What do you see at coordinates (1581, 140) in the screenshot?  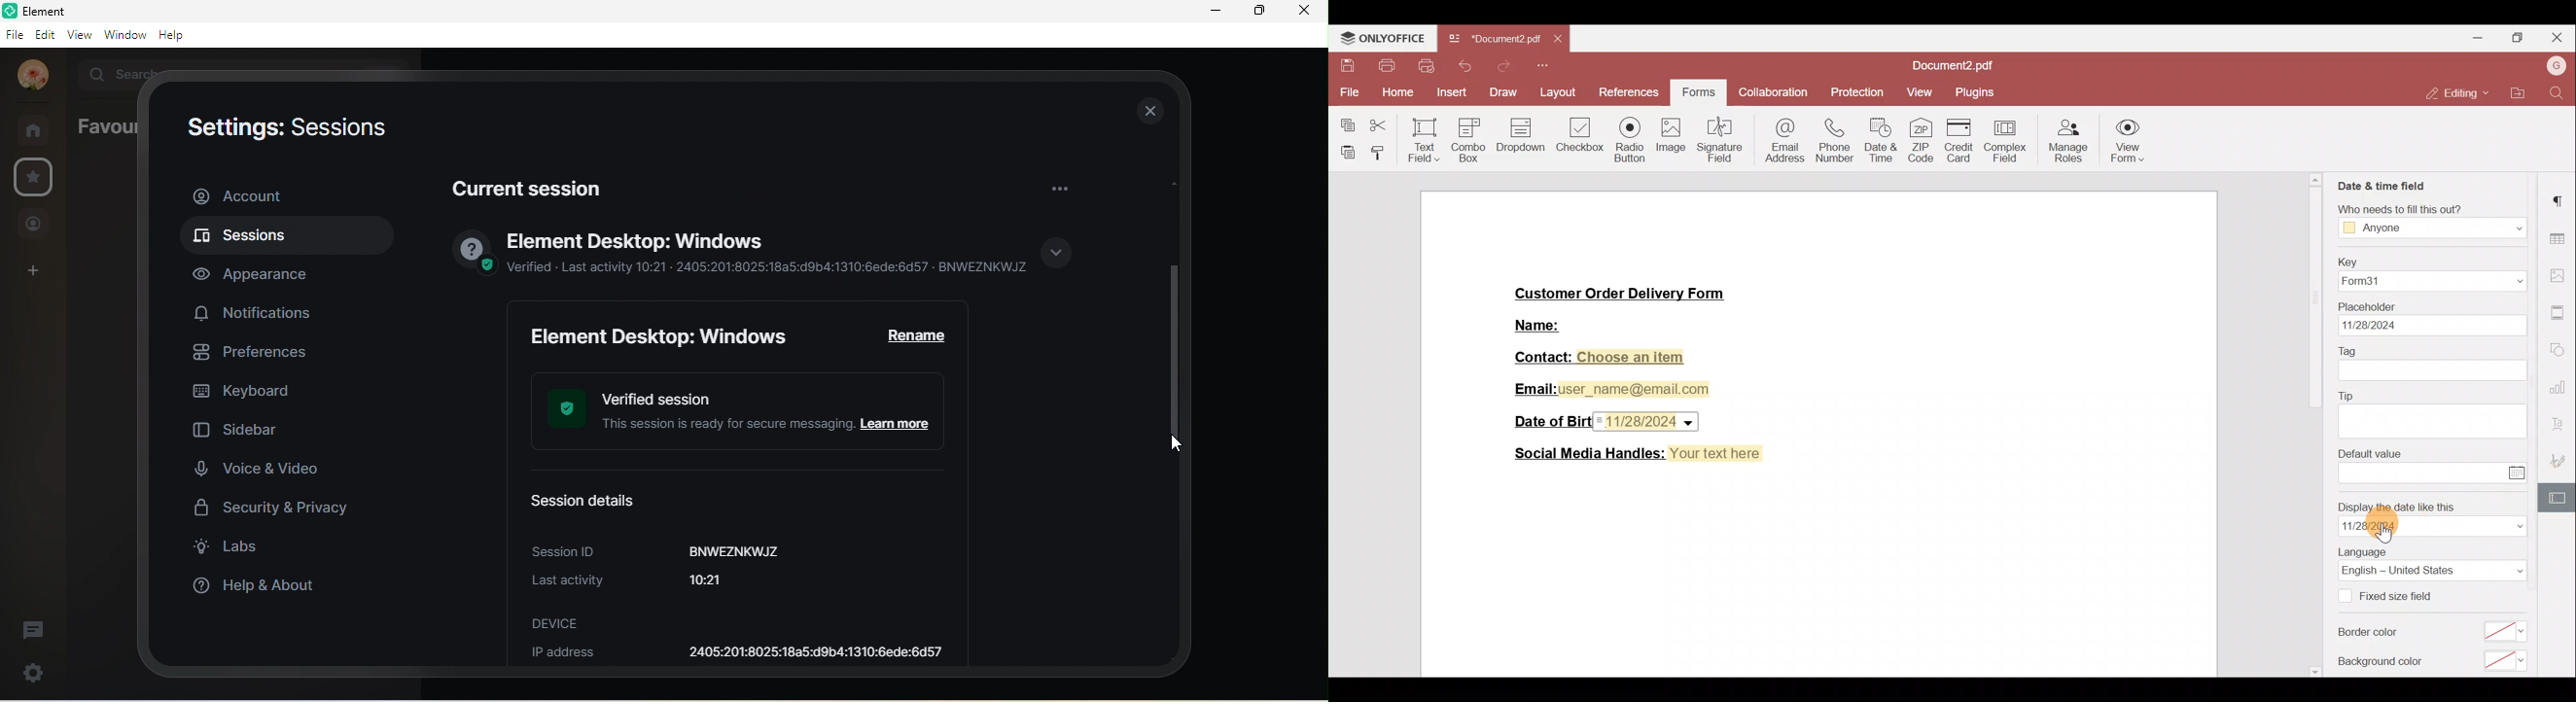 I see `Checkbox` at bounding box center [1581, 140].